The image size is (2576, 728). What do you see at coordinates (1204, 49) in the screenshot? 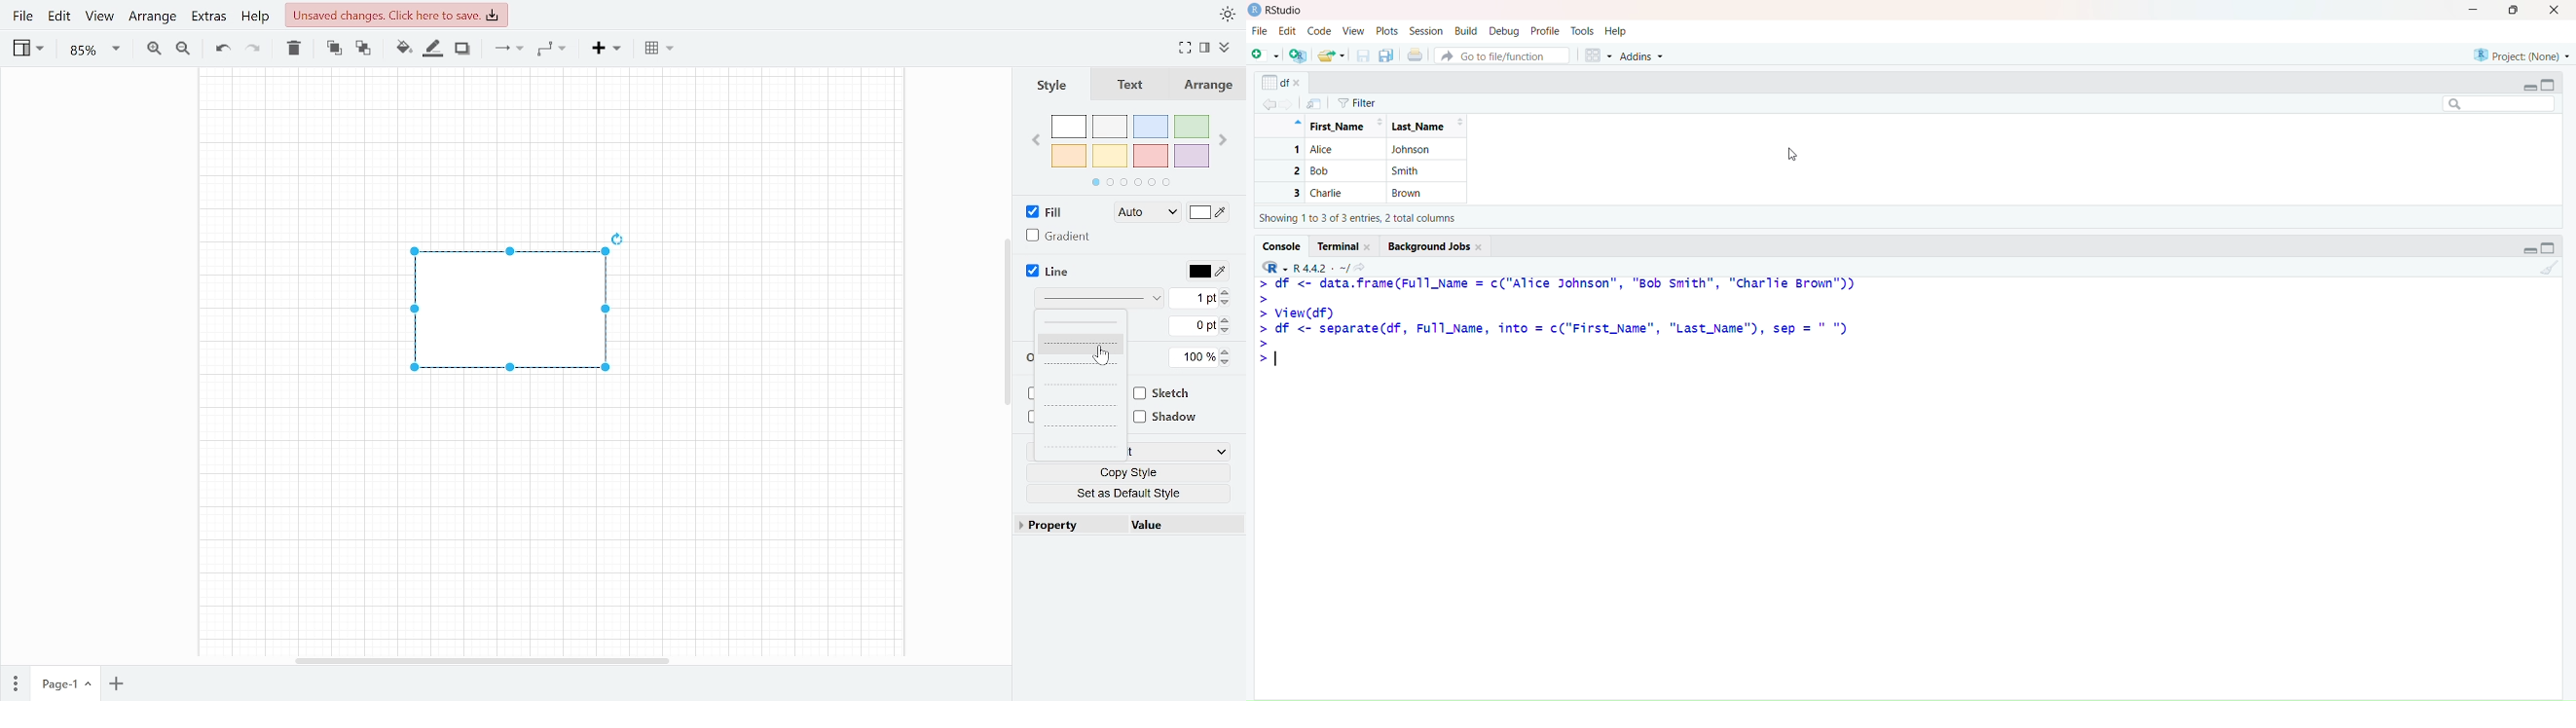
I see `Format` at bounding box center [1204, 49].